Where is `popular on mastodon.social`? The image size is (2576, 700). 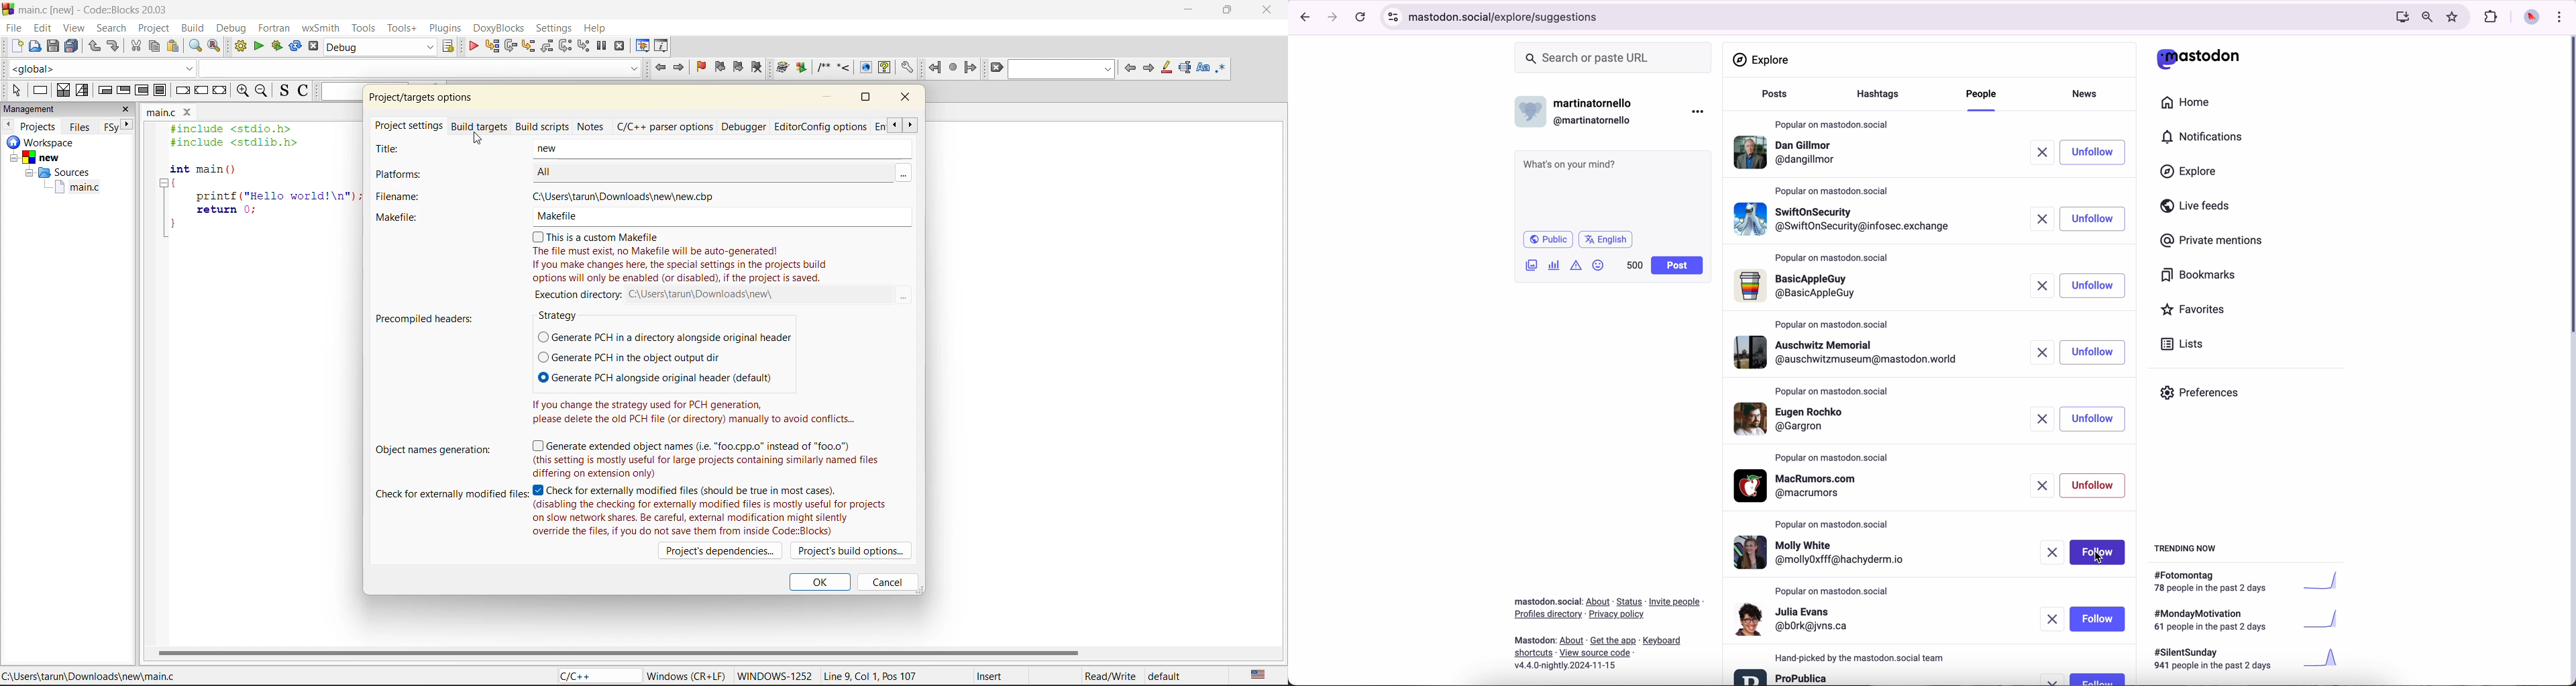
popular on mastodon.social is located at coordinates (1835, 190).